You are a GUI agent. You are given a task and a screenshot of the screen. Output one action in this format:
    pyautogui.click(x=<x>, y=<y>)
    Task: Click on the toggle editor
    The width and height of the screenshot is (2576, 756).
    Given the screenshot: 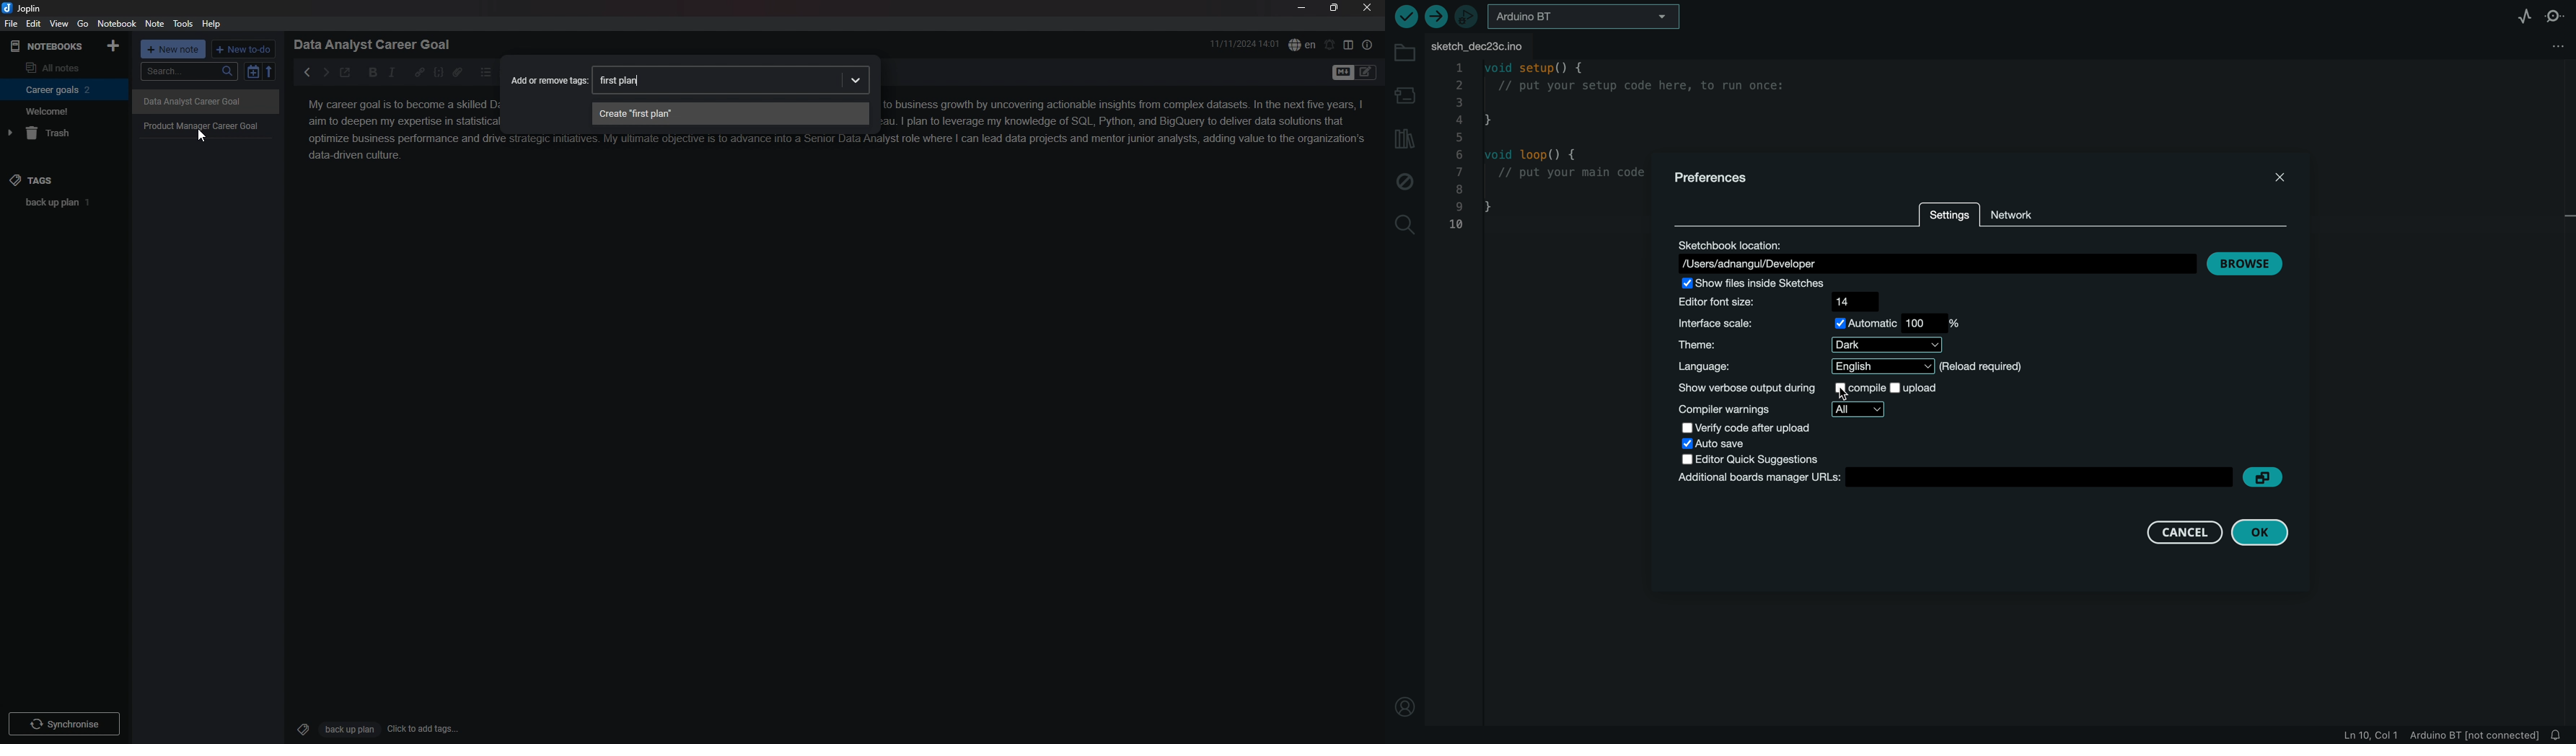 What is the action you would take?
    pyautogui.click(x=1342, y=74)
    